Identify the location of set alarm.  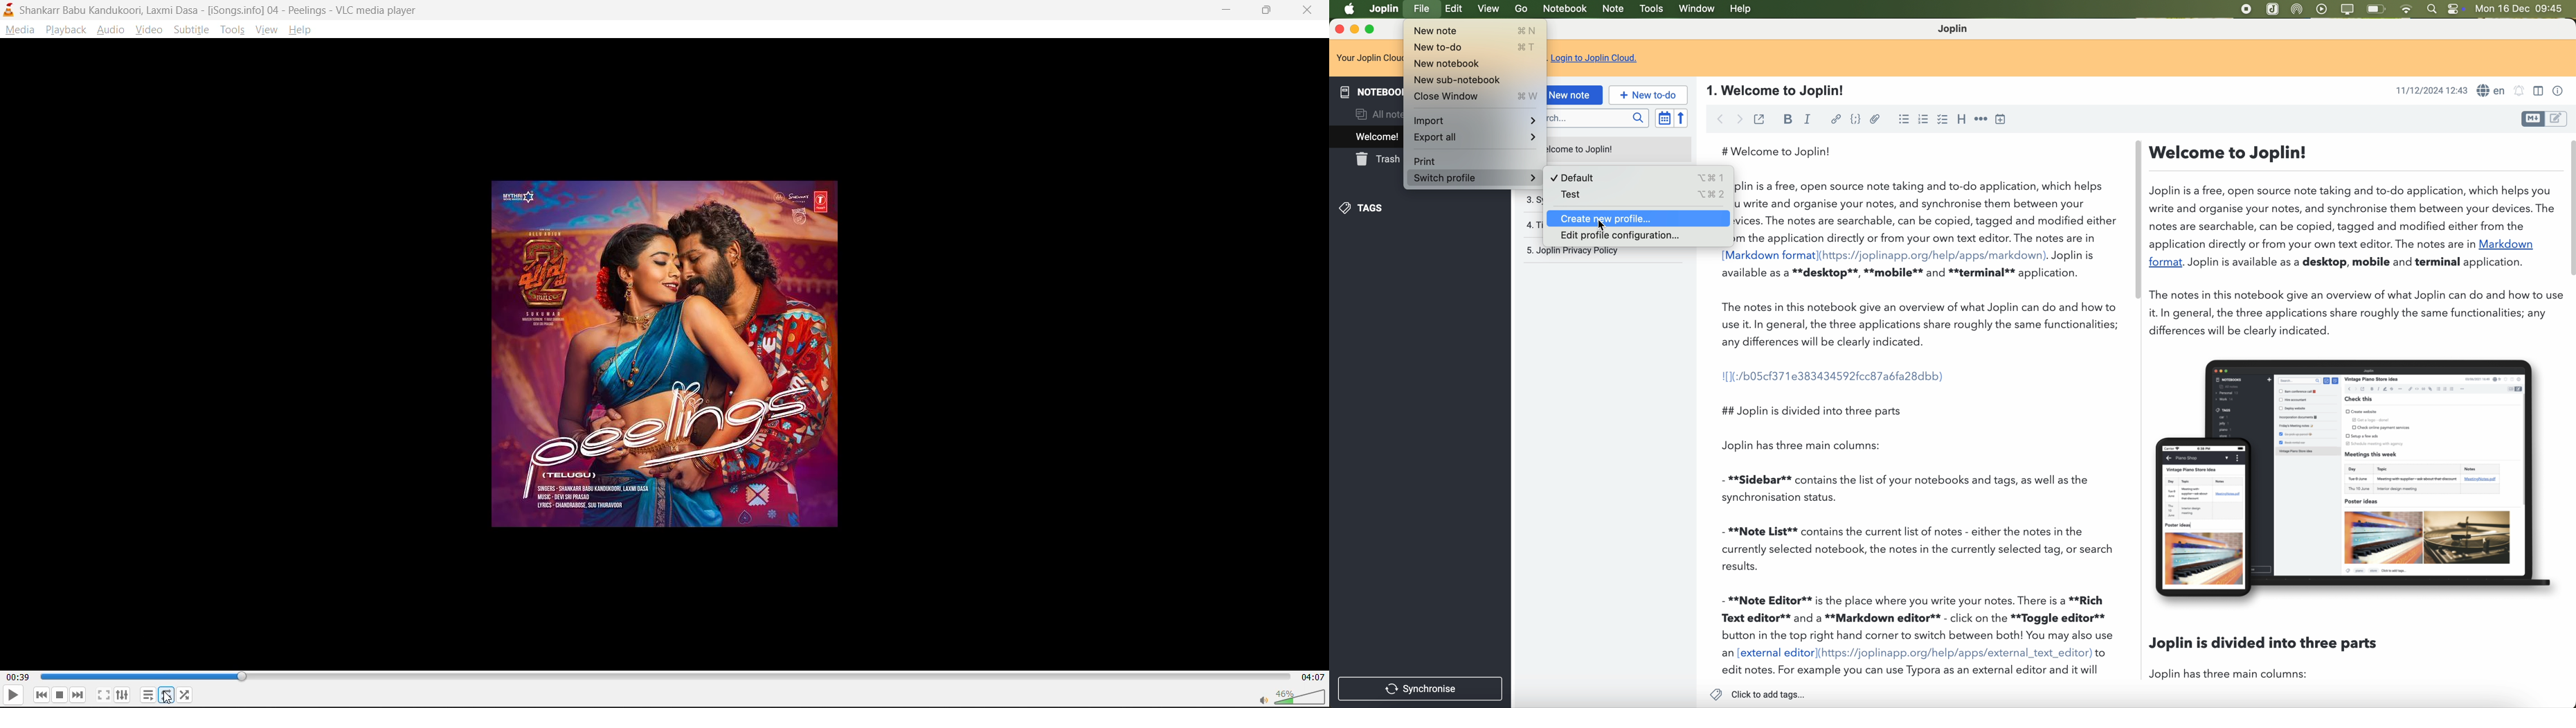
(2520, 93).